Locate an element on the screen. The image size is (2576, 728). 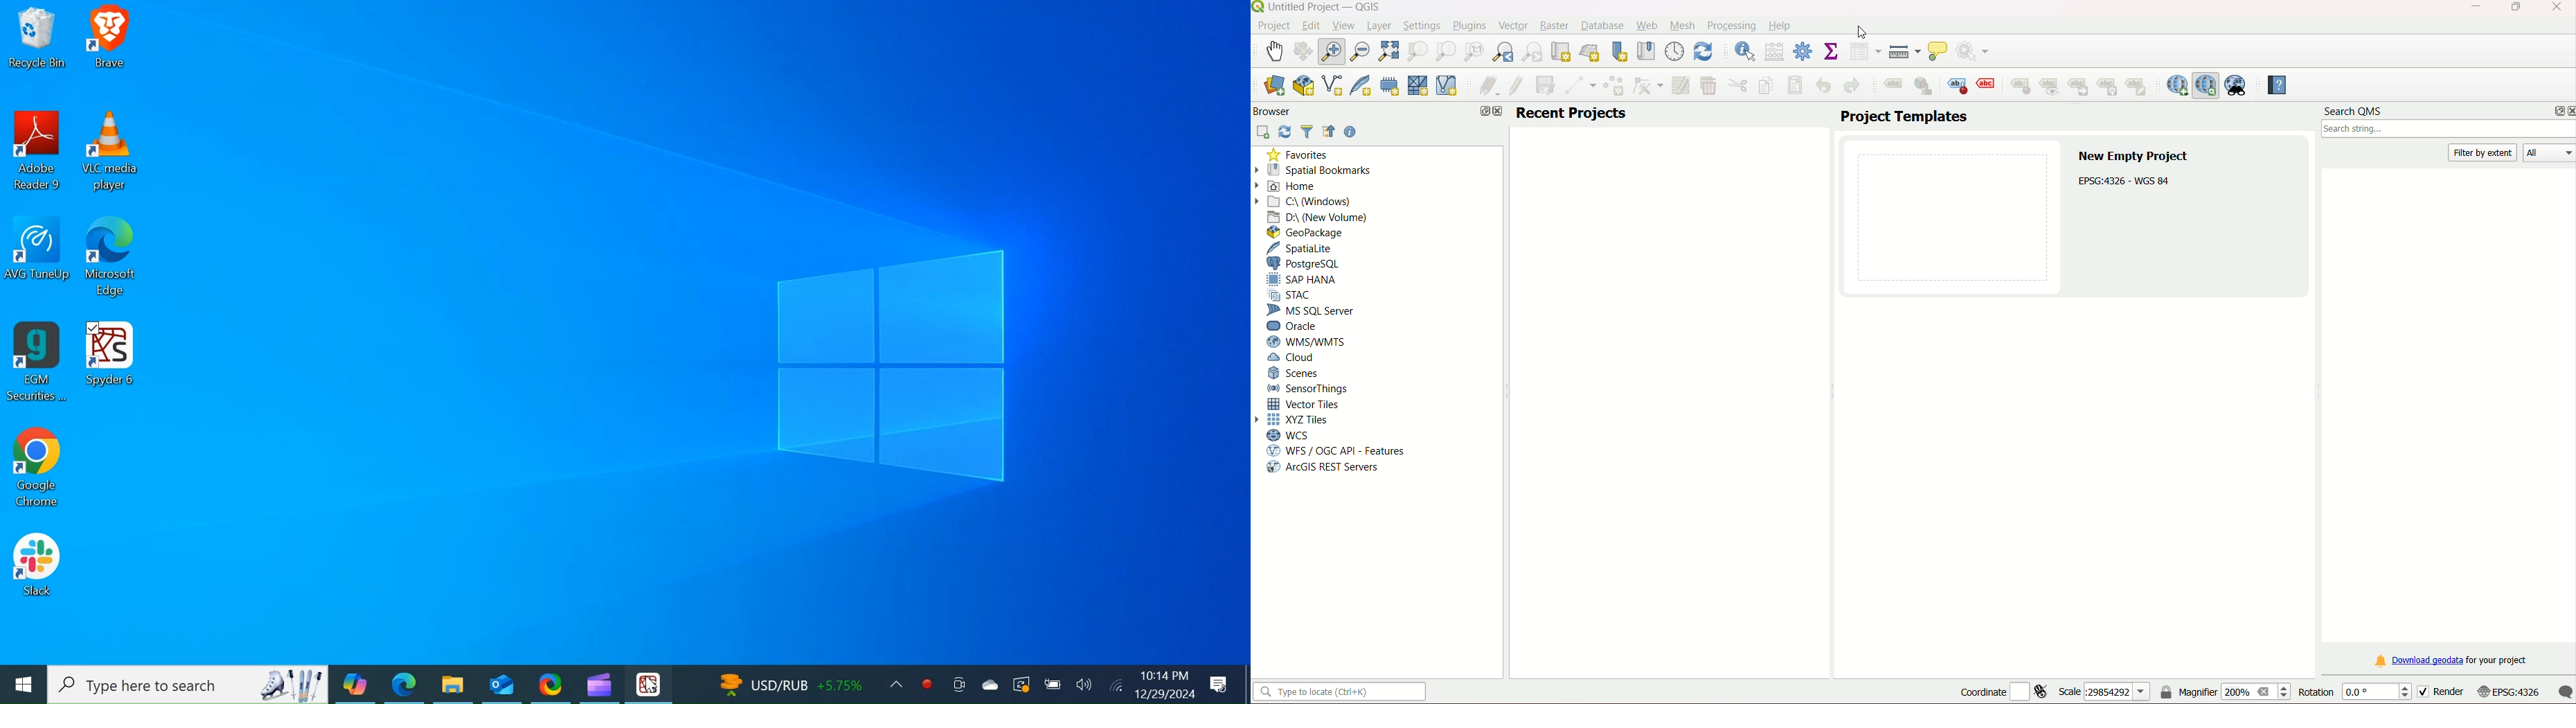
Vector Tiles is located at coordinates (1307, 404).